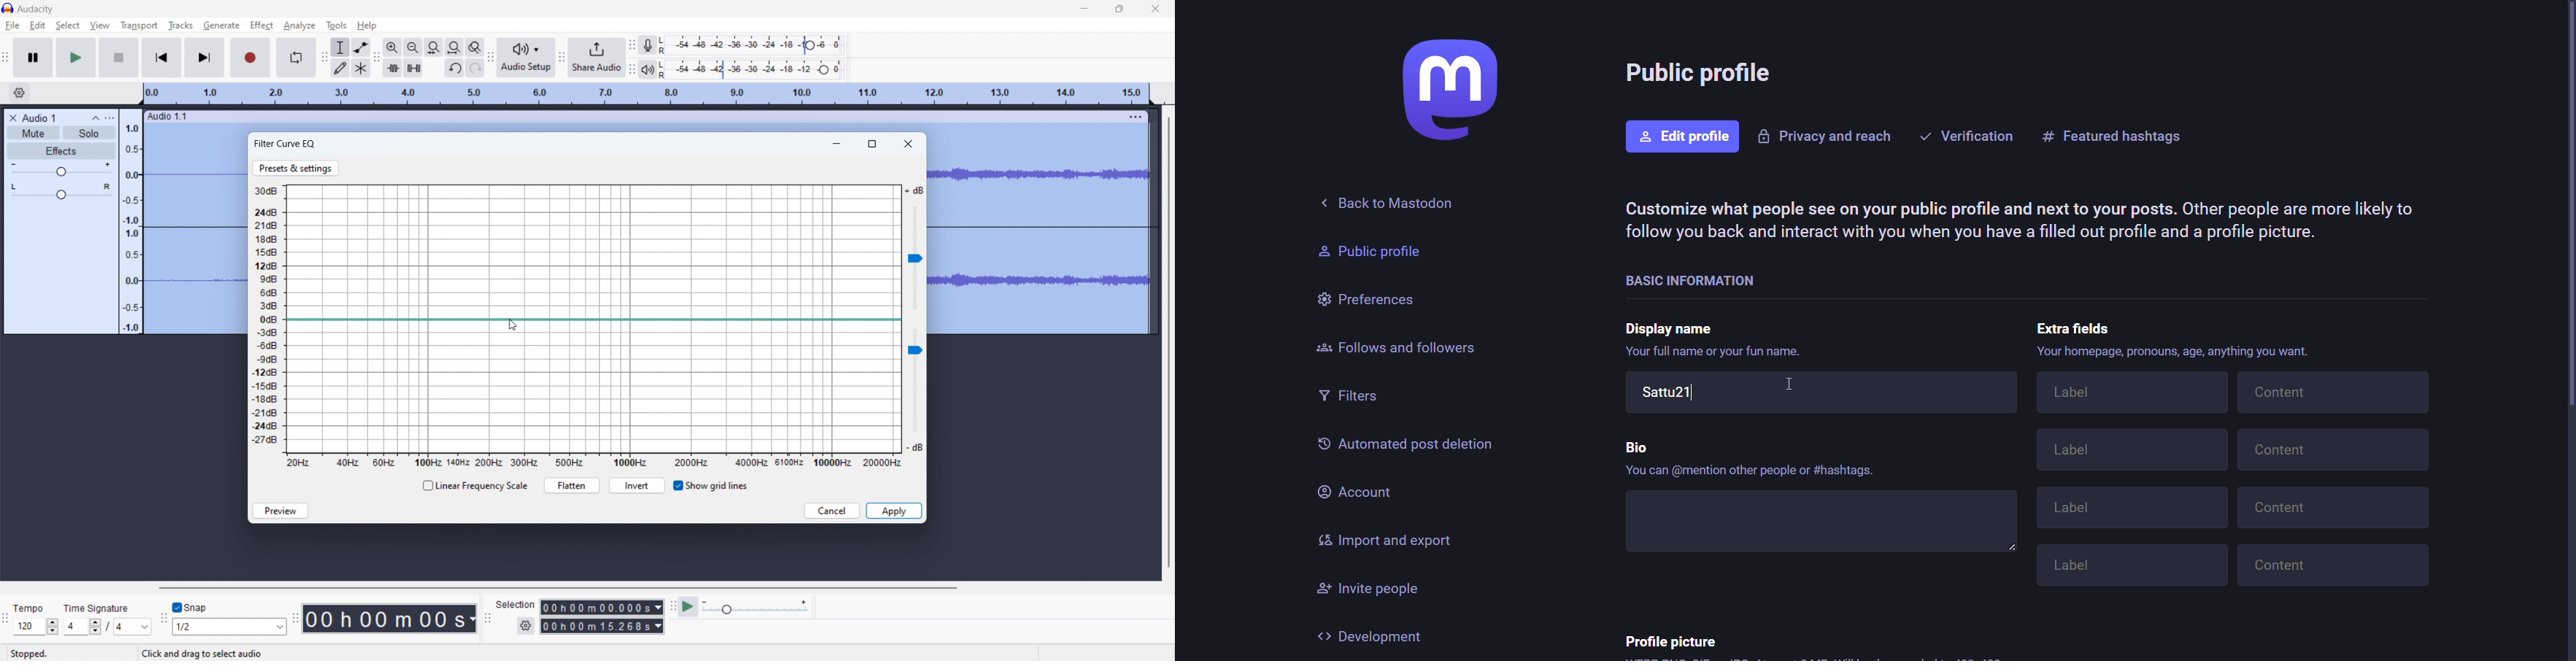 The width and height of the screenshot is (2576, 672). Describe the element at coordinates (2129, 567) in the screenshot. I see `Label` at that location.